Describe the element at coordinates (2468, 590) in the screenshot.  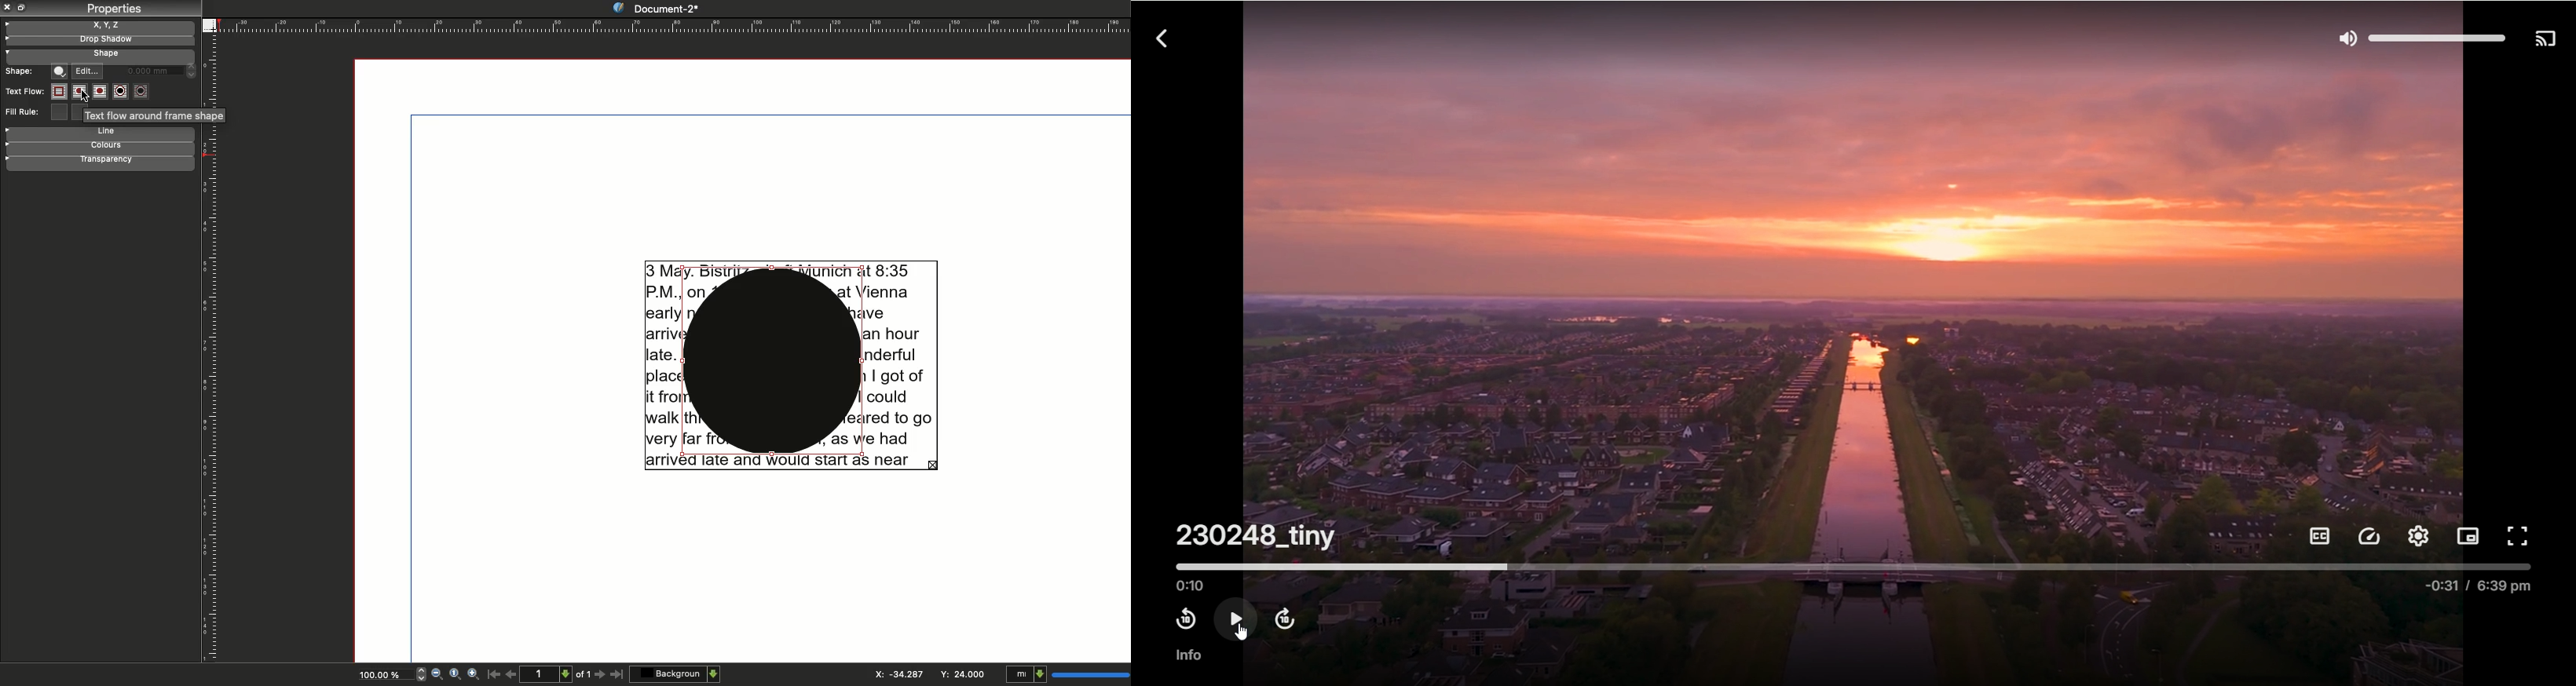
I see `-0:31/6:39` at that location.